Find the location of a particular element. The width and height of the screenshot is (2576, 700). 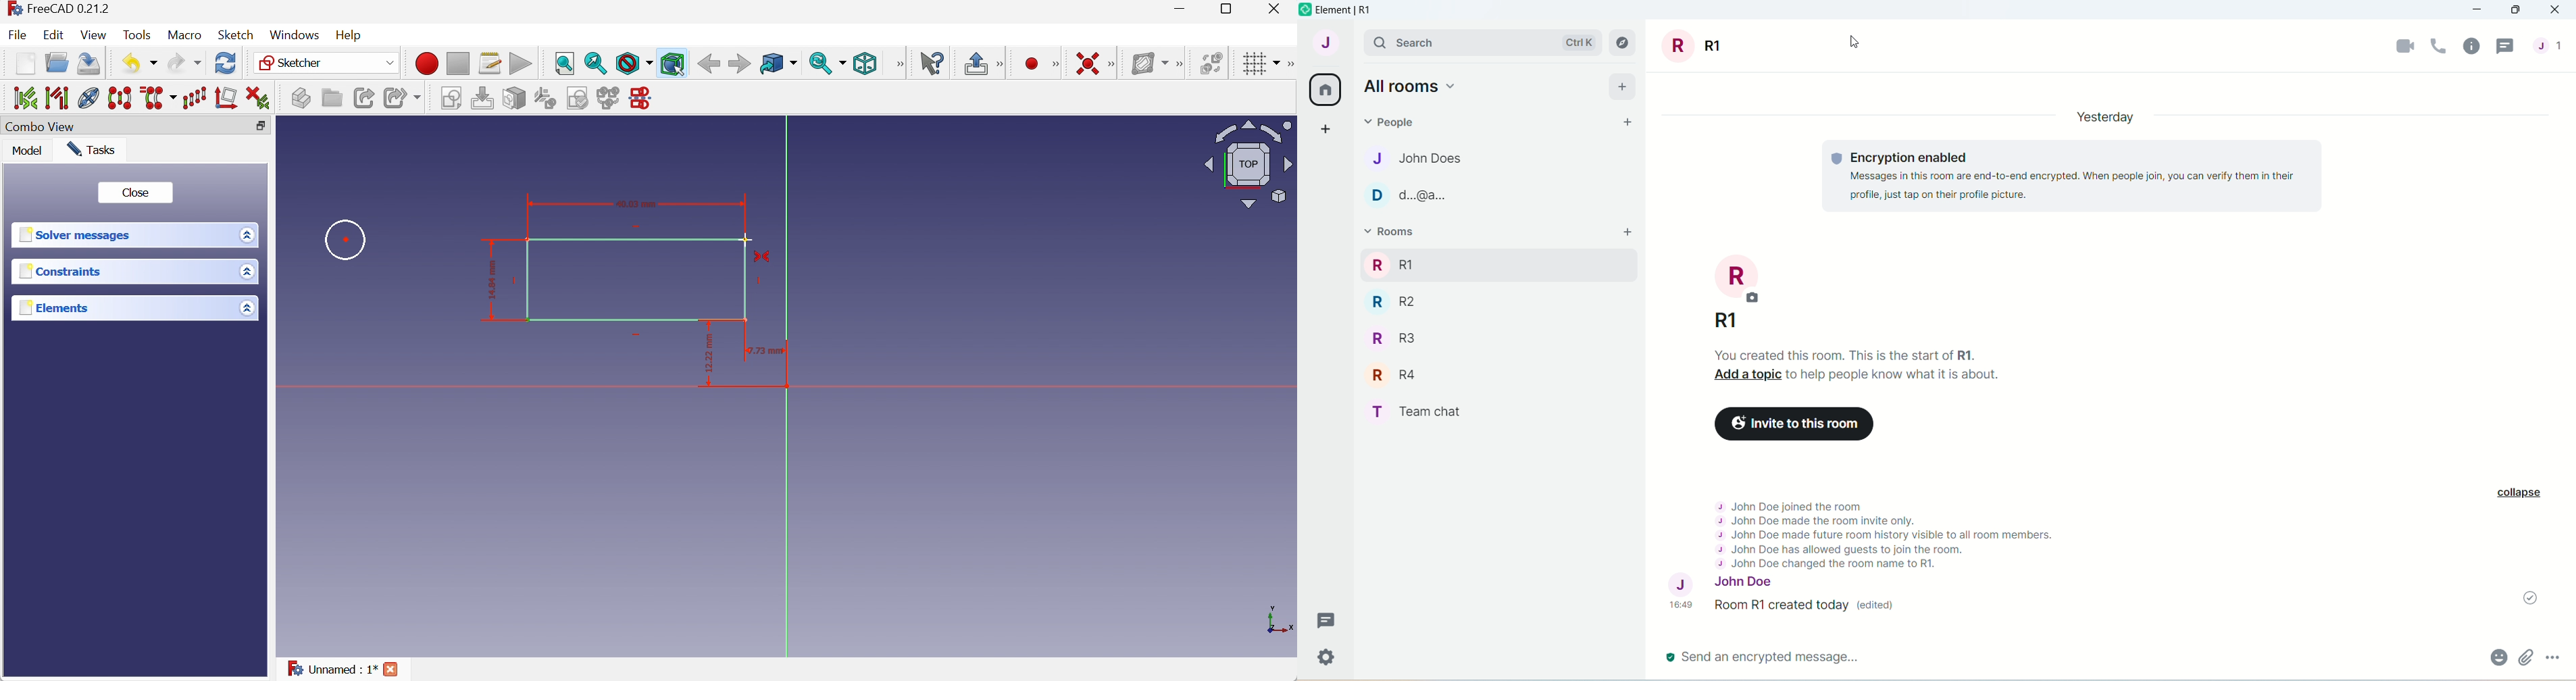

add is located at coordinates (1623, 89).